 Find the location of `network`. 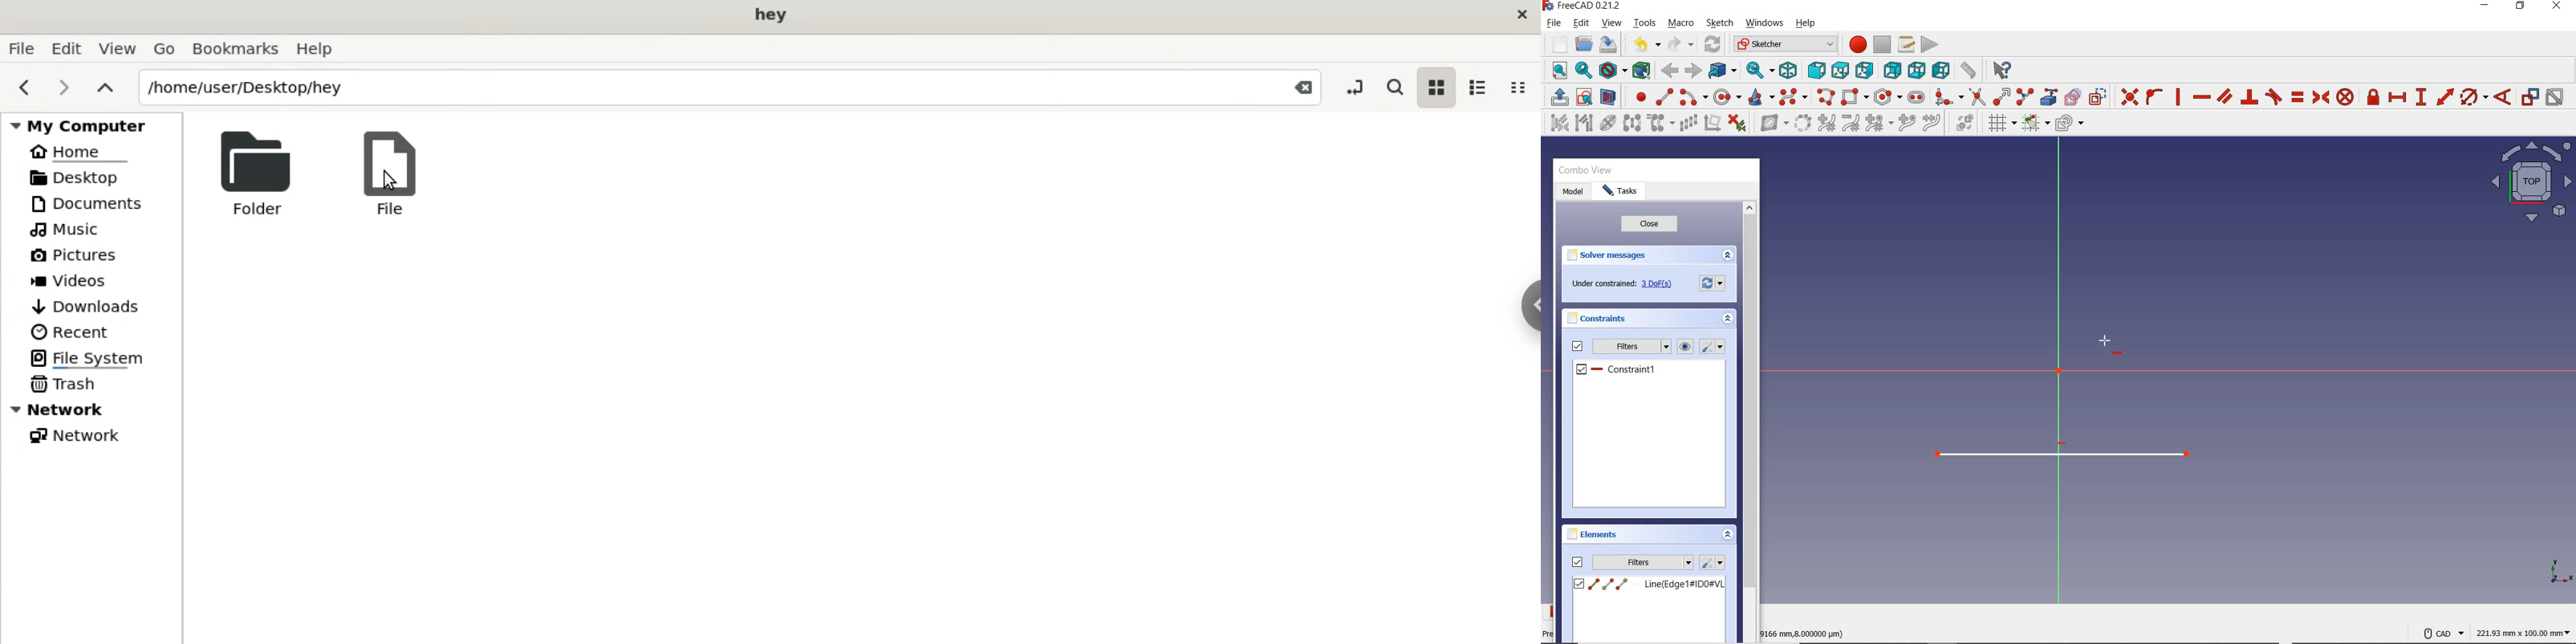

network is located at coordinates (73, 436).